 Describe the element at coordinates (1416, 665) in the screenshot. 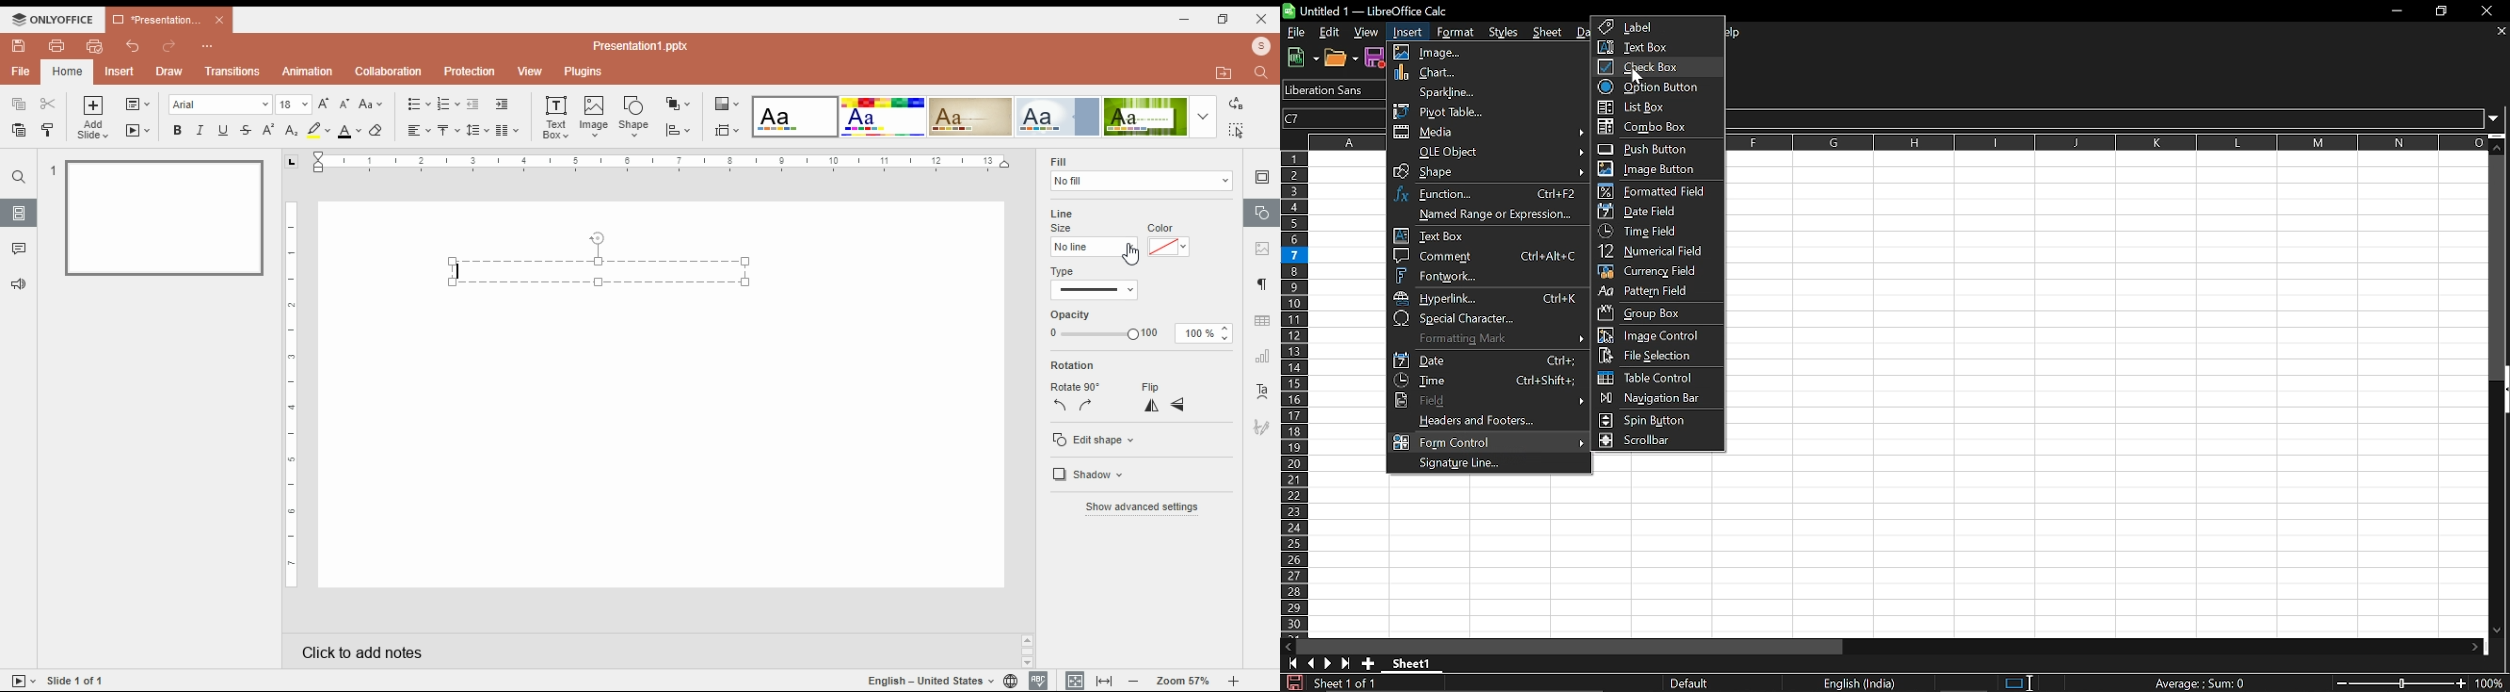

I see `Current sheet` at that location.